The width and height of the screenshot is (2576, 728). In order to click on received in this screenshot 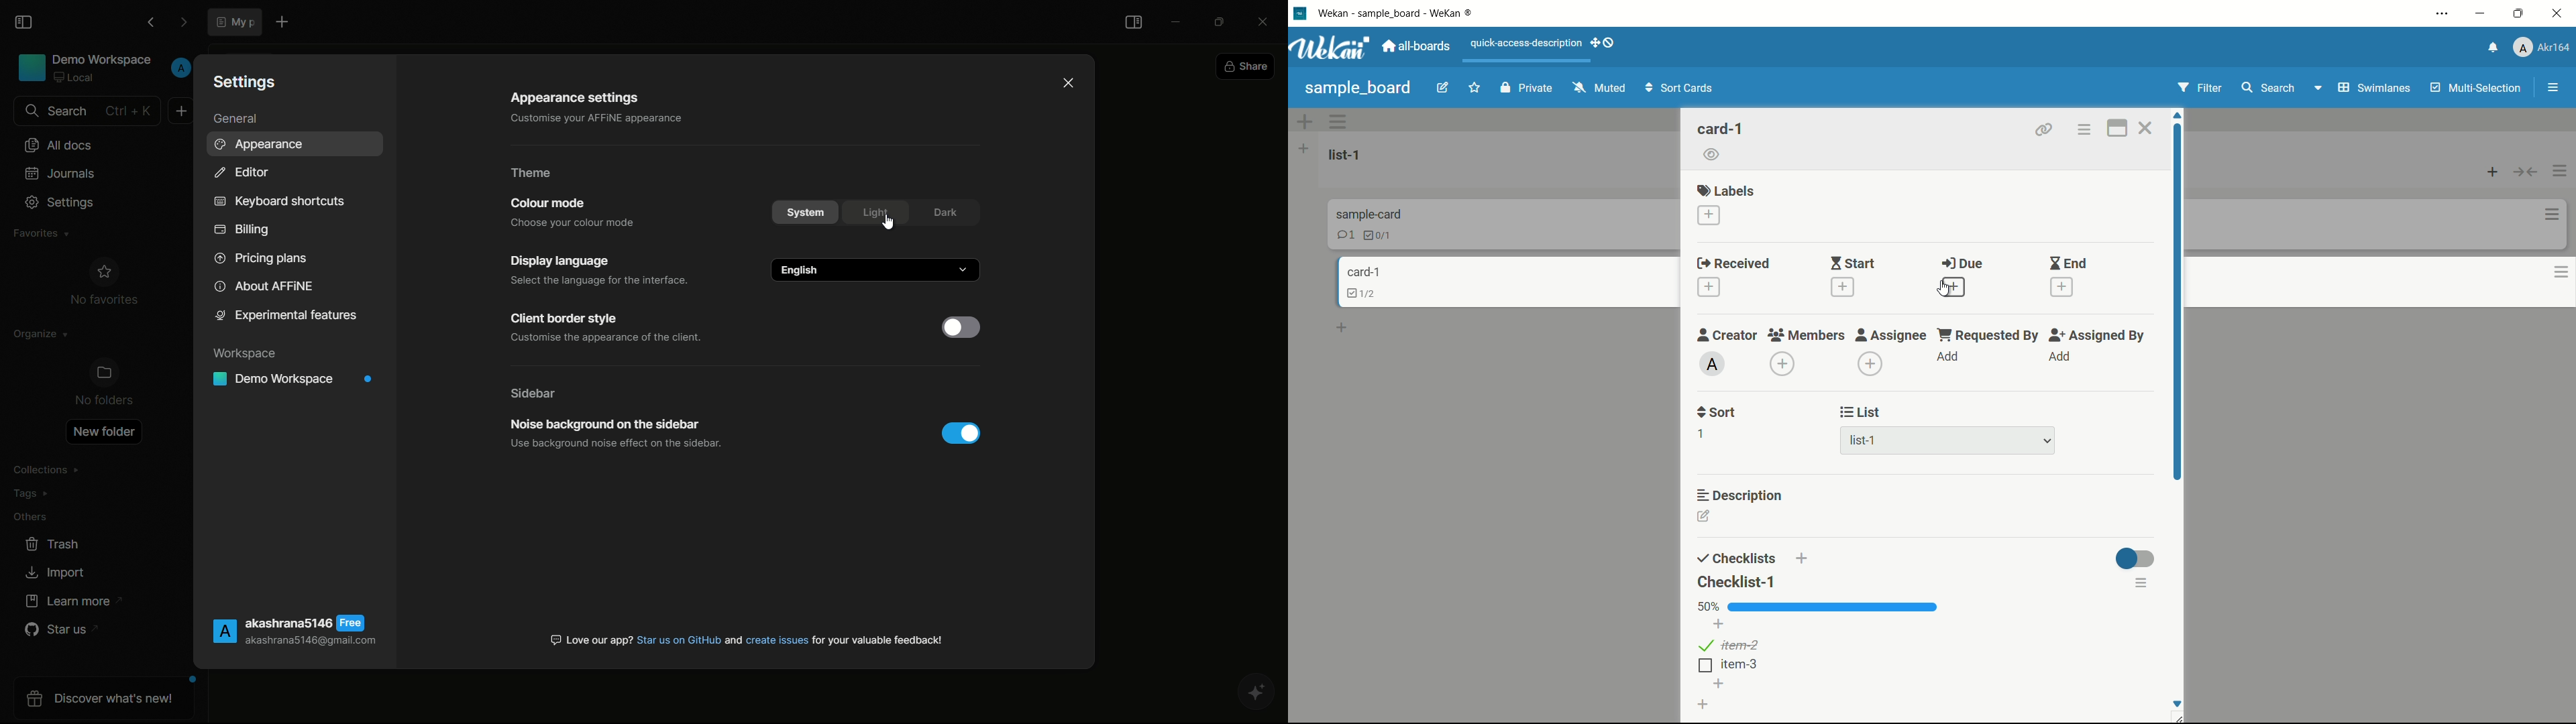, I will do `click(1734, 263)`.